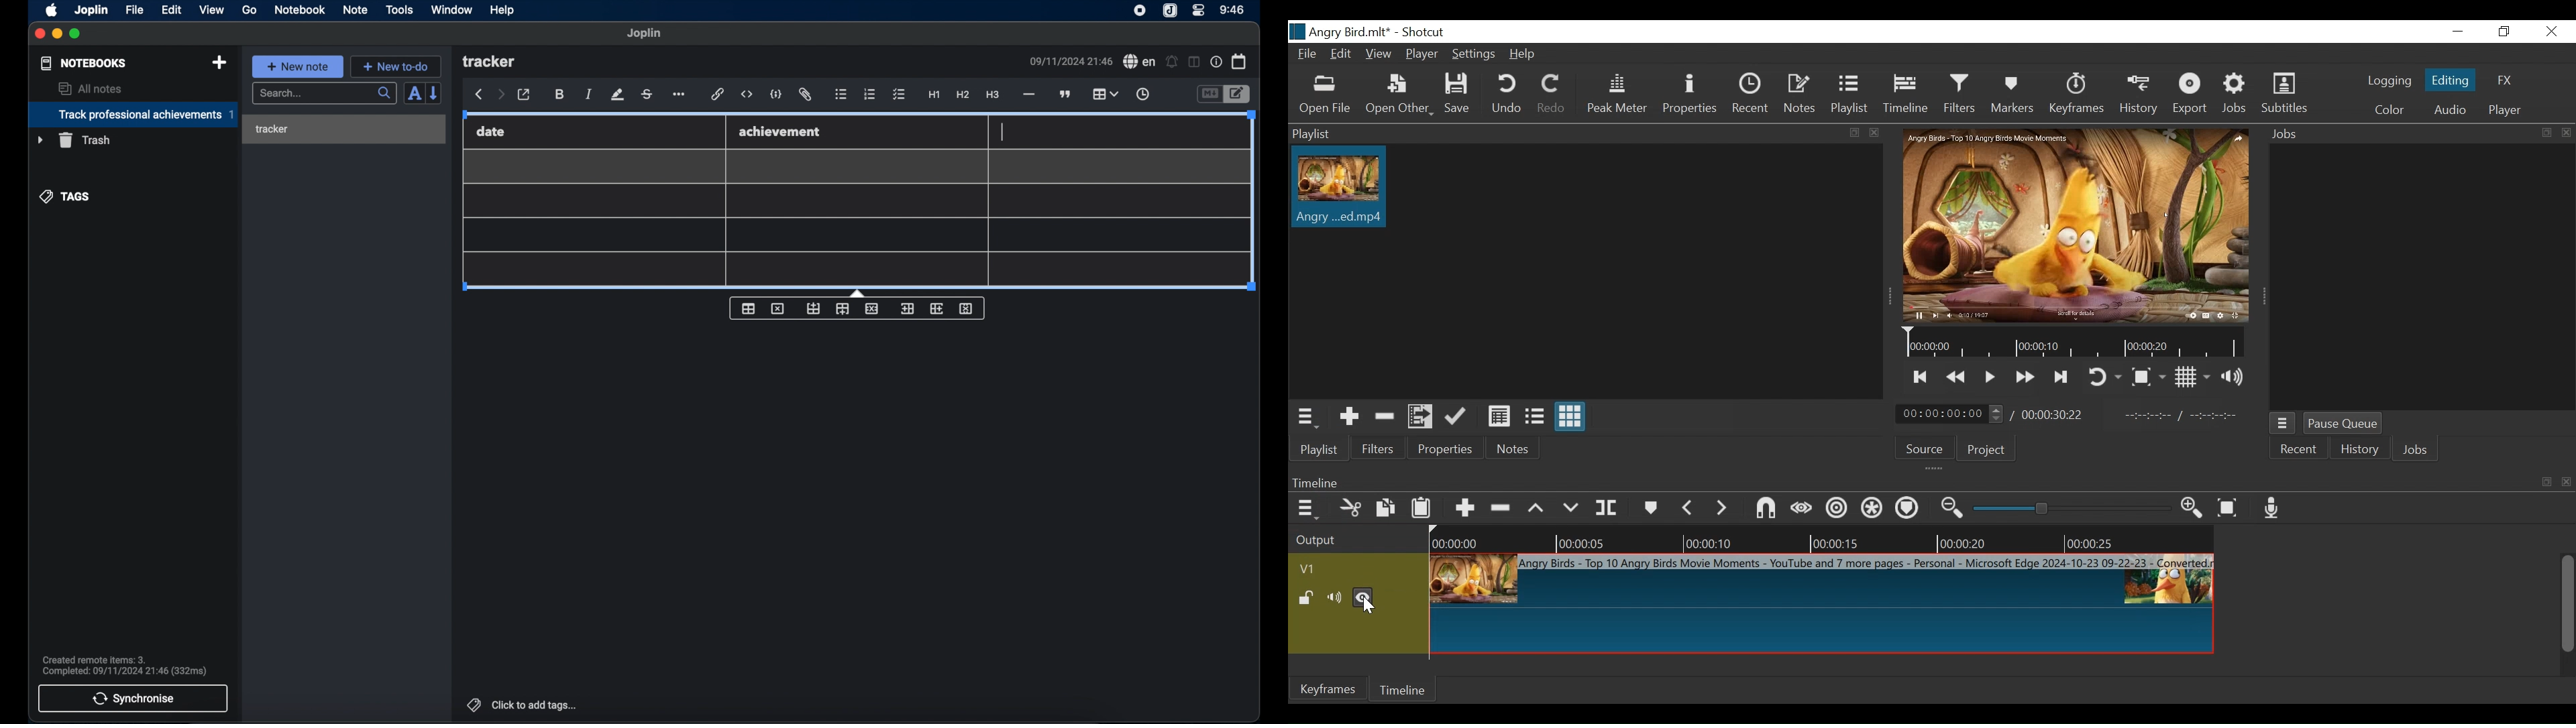  I want to click on checklist, so click(899, 95).